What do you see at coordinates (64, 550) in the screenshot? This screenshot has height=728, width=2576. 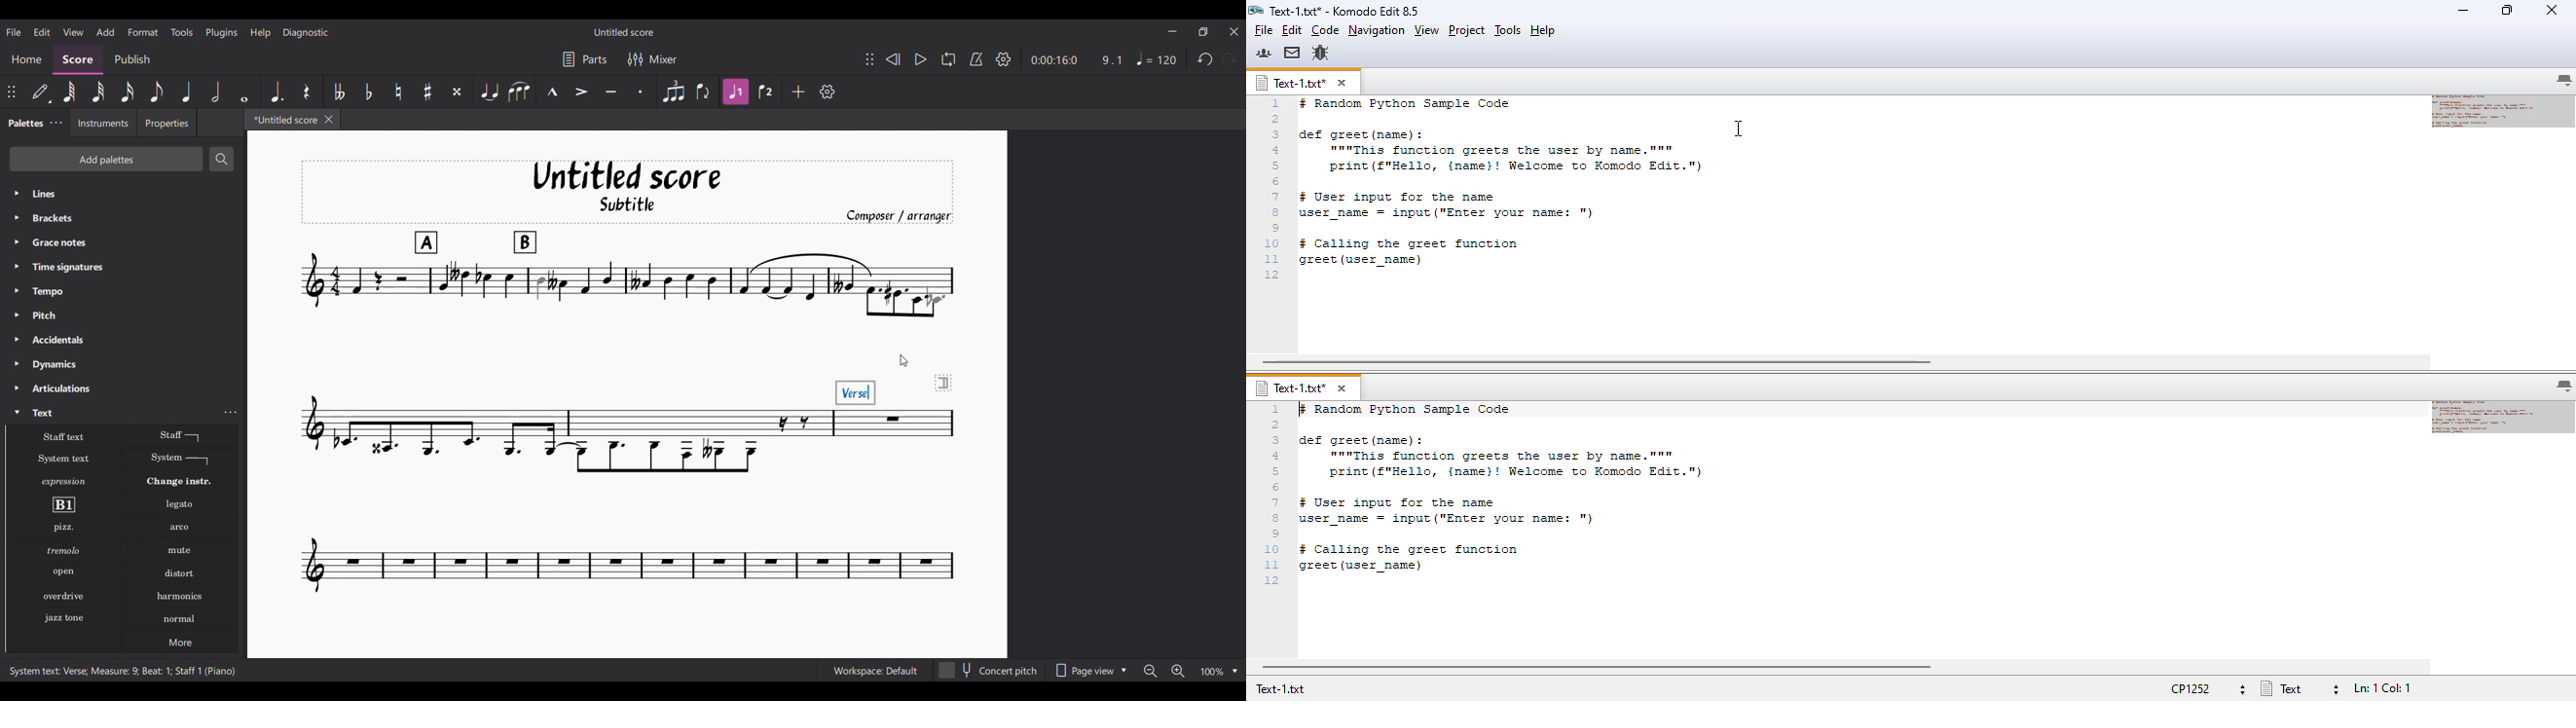 I see `Tremolo` at bounding box center [64, 550].